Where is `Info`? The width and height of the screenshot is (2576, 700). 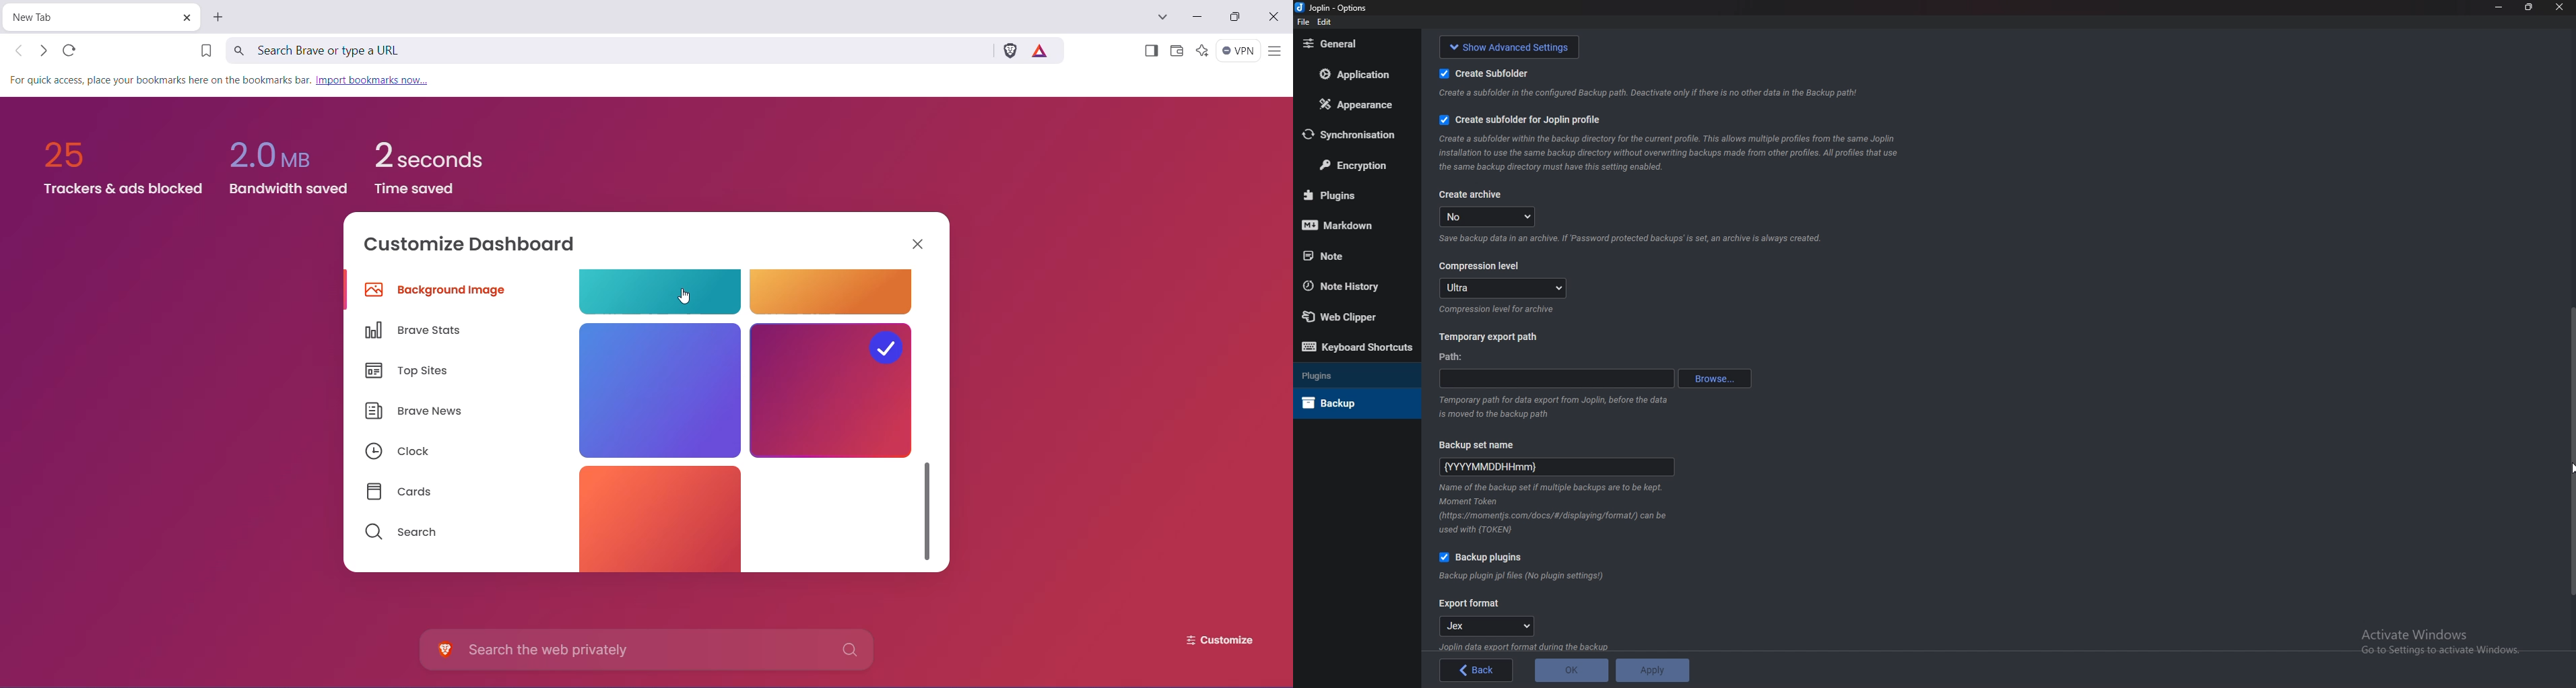 Info is located at coordinates (1560, 492).